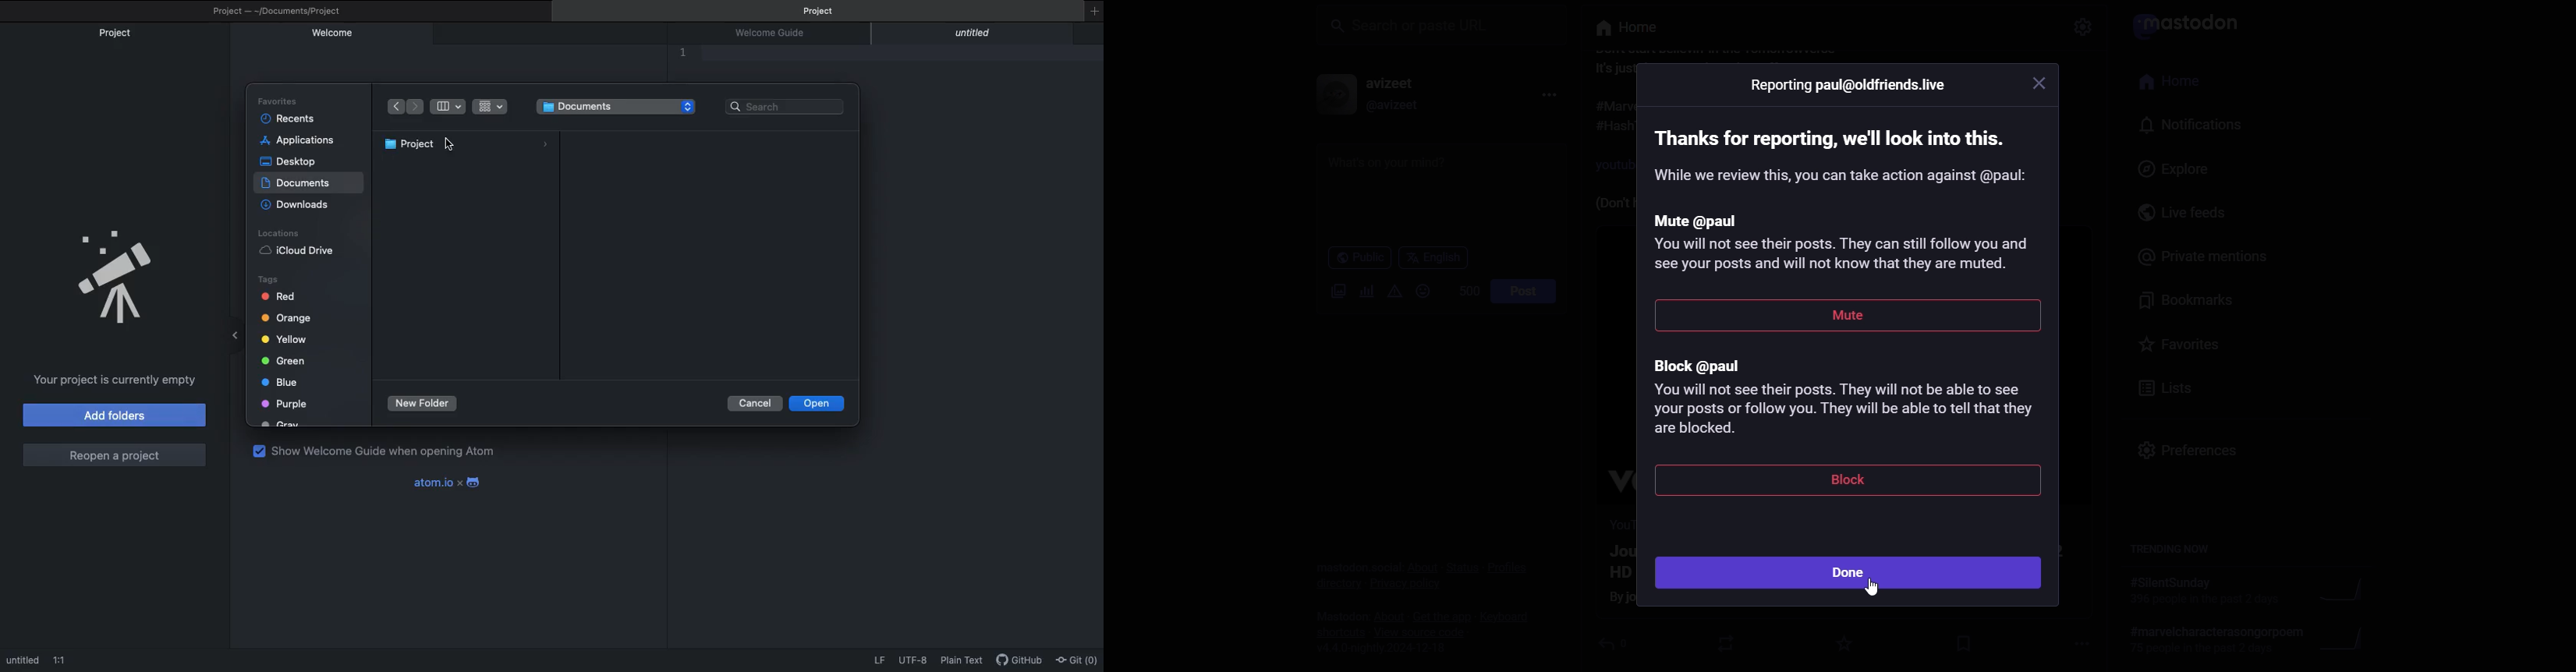 The image size is (2576, 672). What do you see at coordinates (2082, 23) in the screenshot?
I see `` at bounding box center [2082, 23].